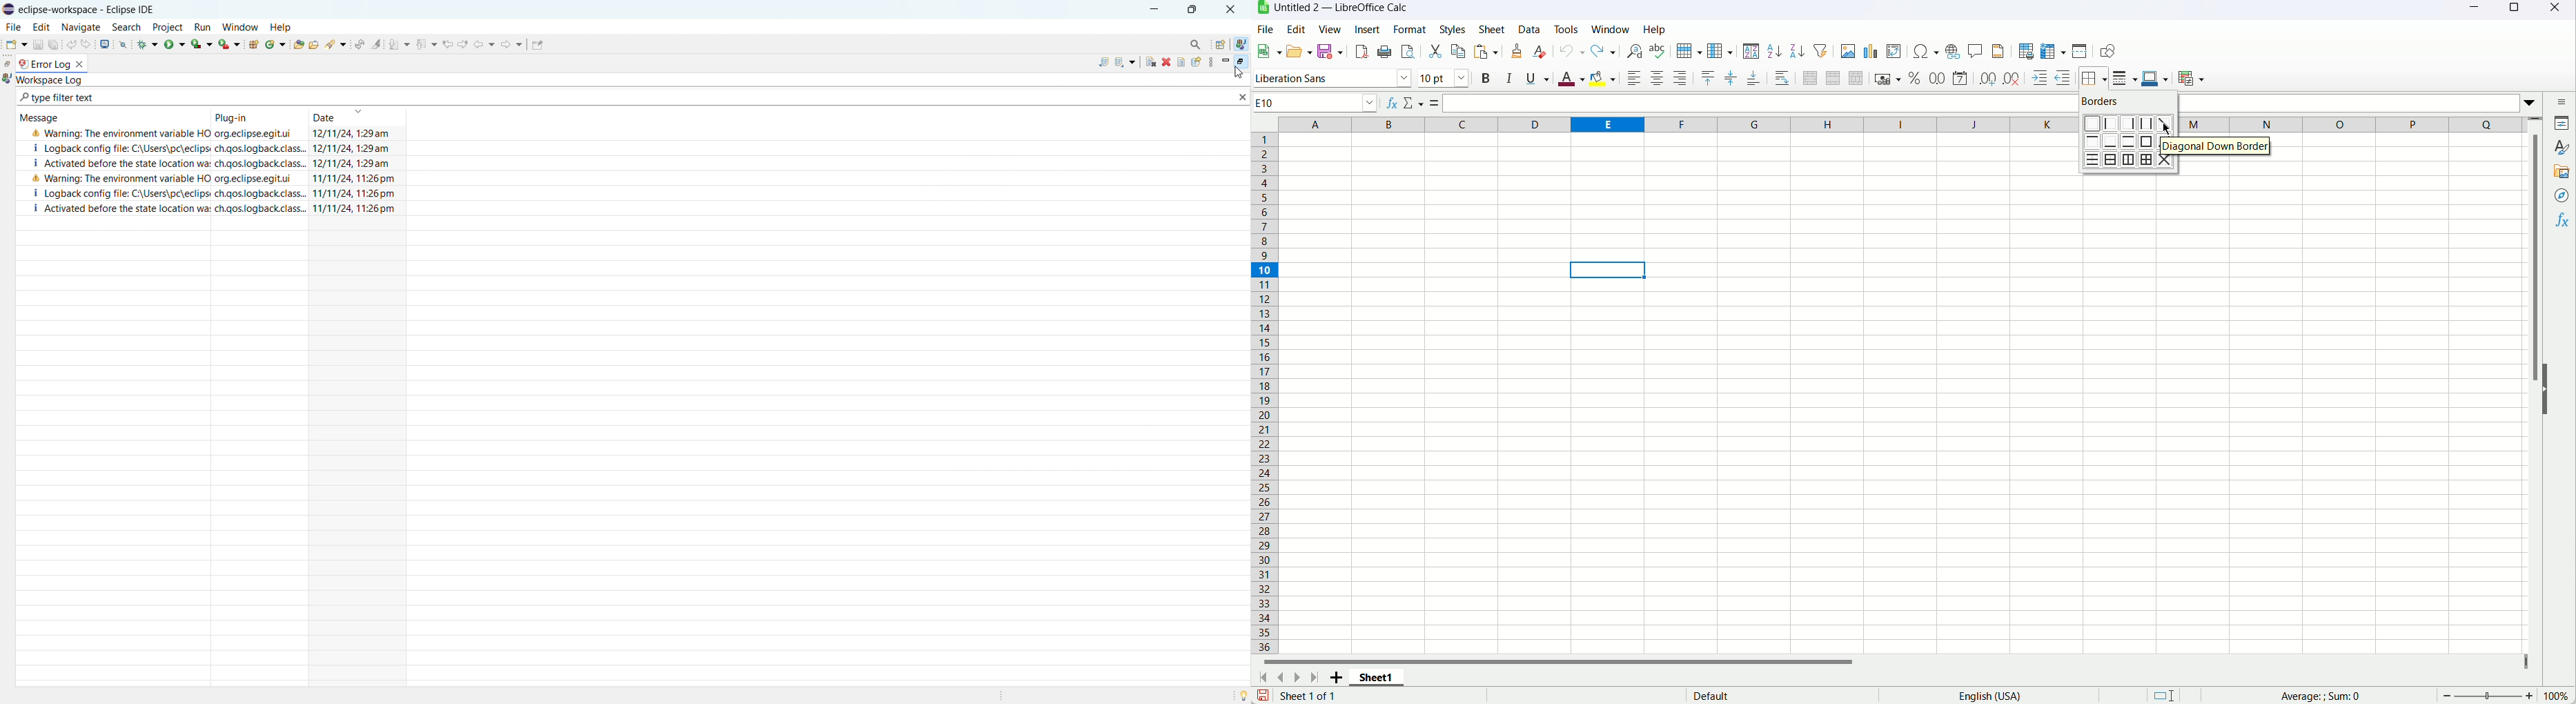 The image size is (2576, 728). What do you see at coordinates (2533, 385) in the screenshot?
I see `Vertical scroll bar` at bounding box center [2533, 385].